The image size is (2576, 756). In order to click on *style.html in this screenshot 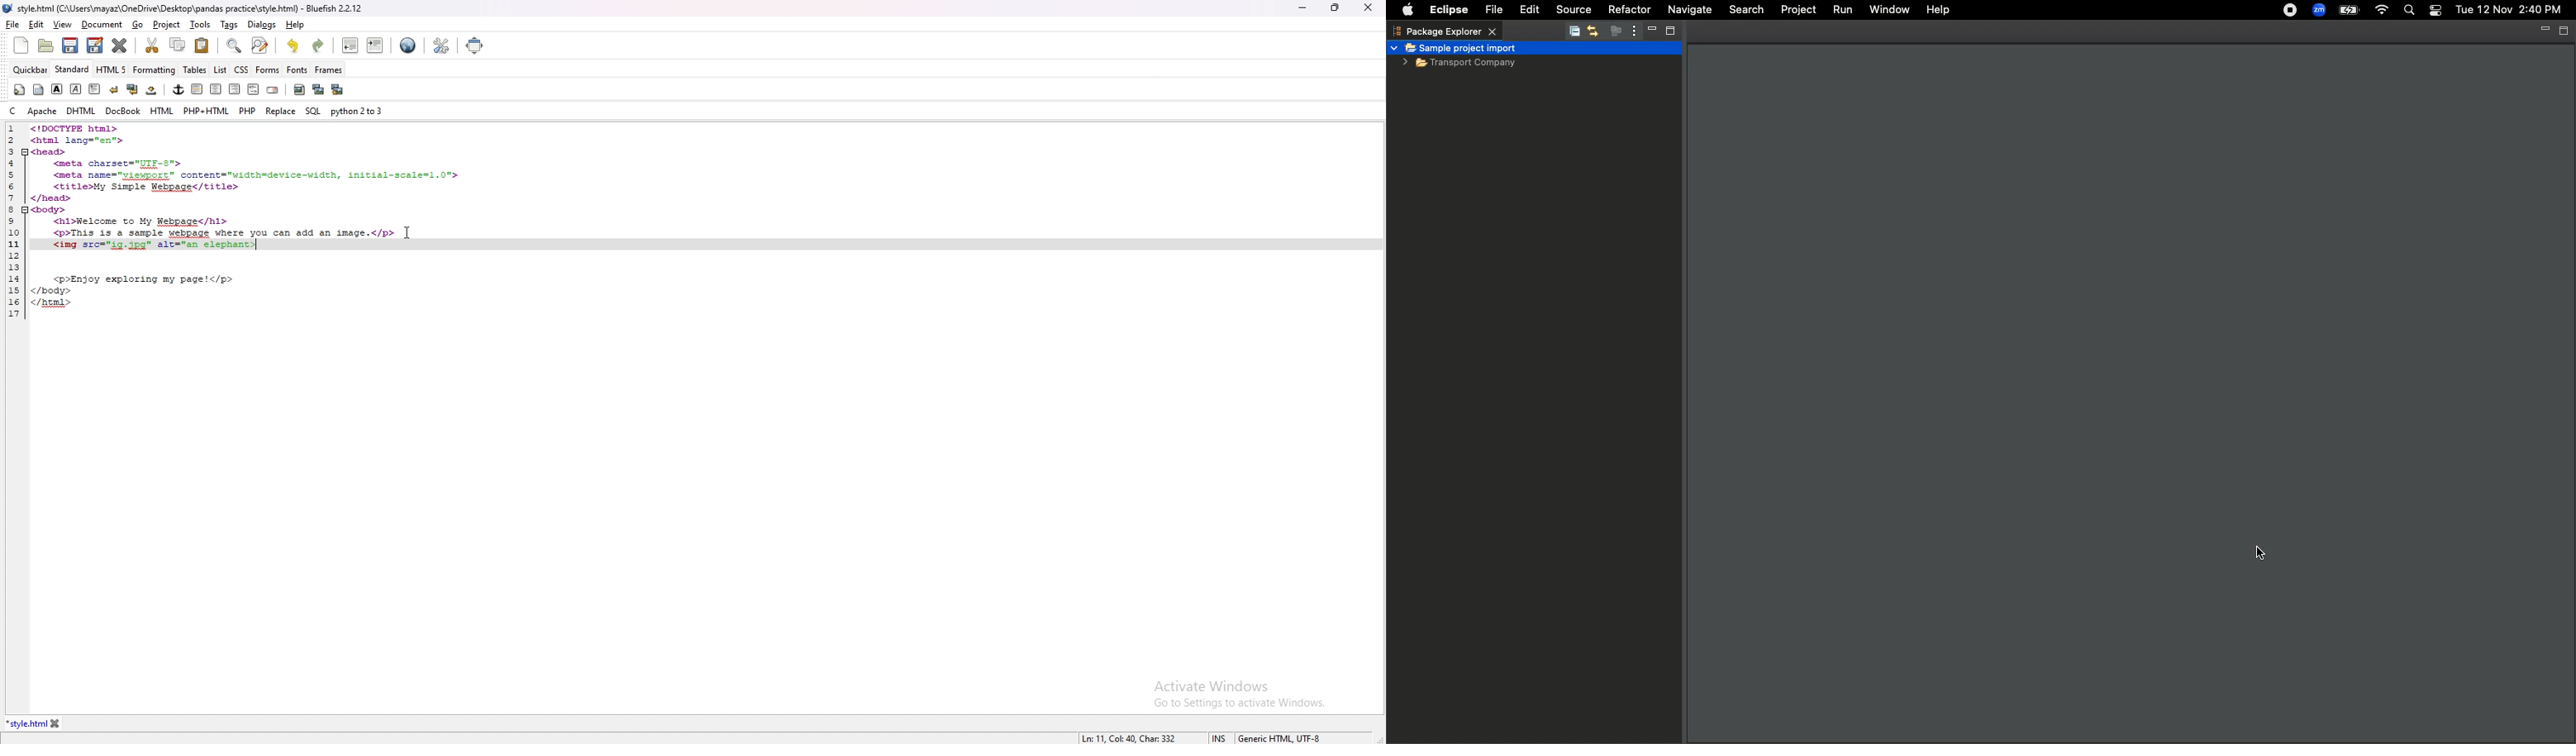, I will do `click(26, 724)`.